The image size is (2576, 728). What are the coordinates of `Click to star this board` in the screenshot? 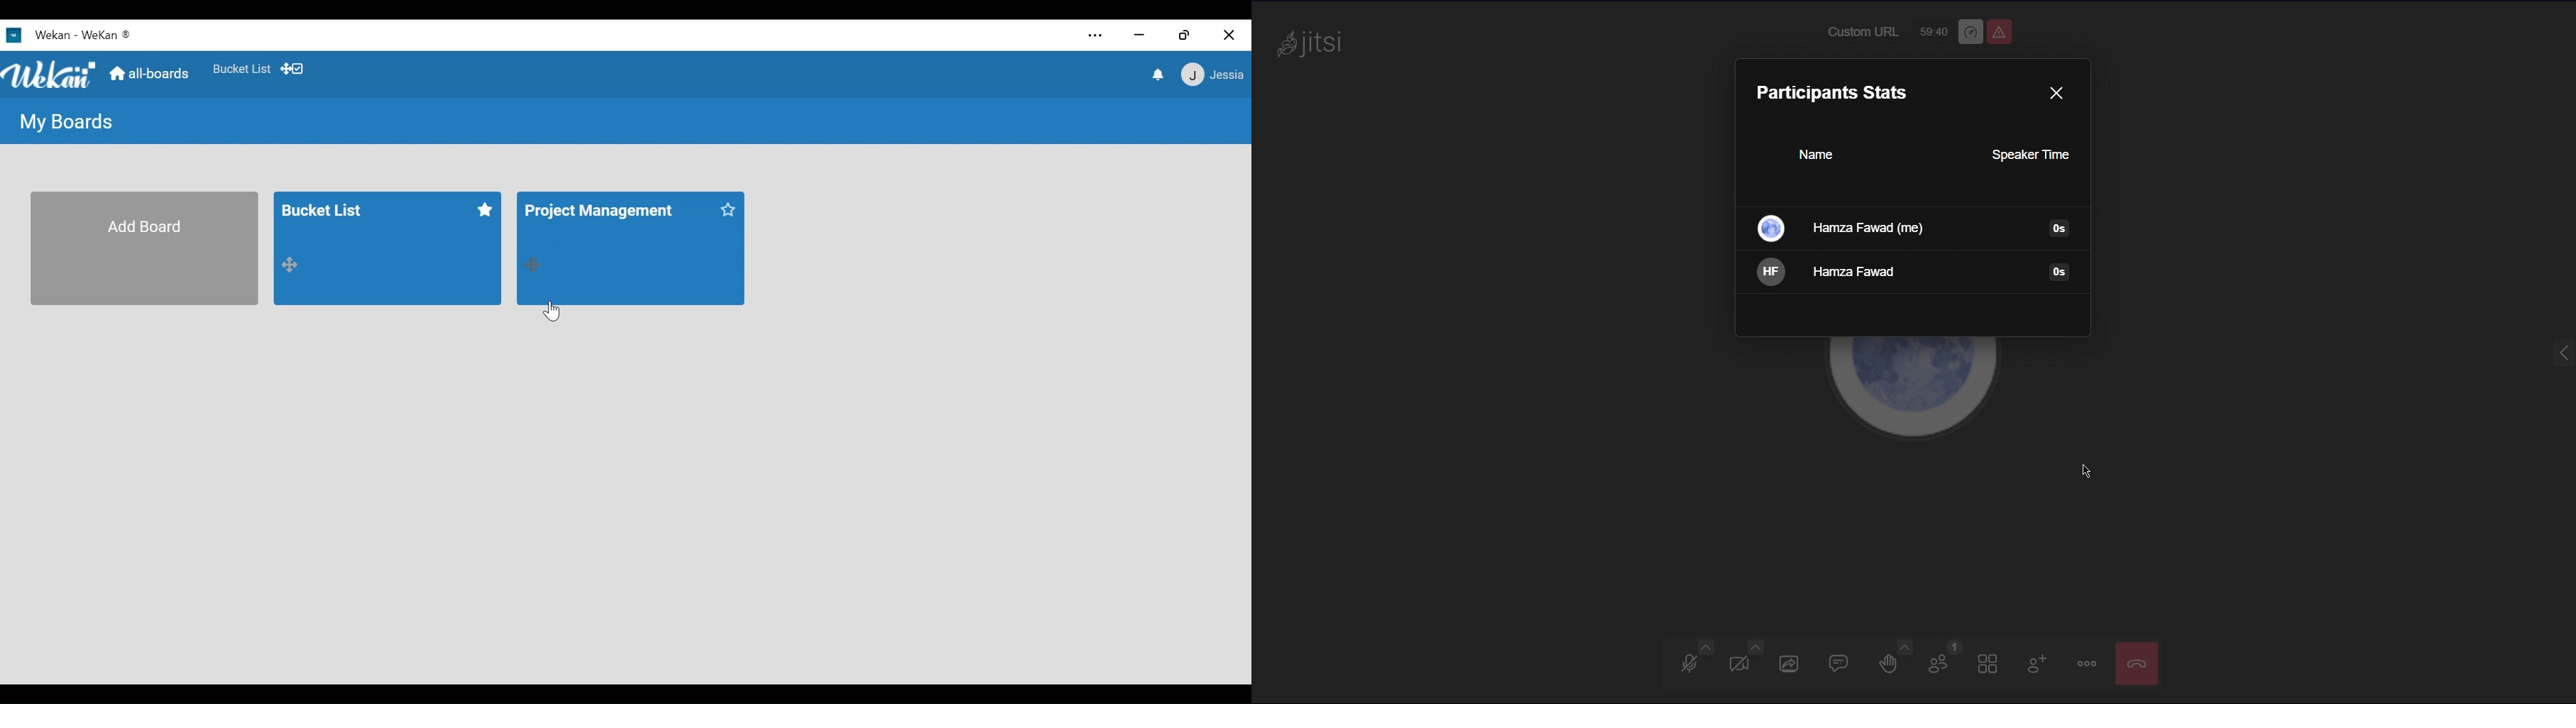 It's located at (728, 209).